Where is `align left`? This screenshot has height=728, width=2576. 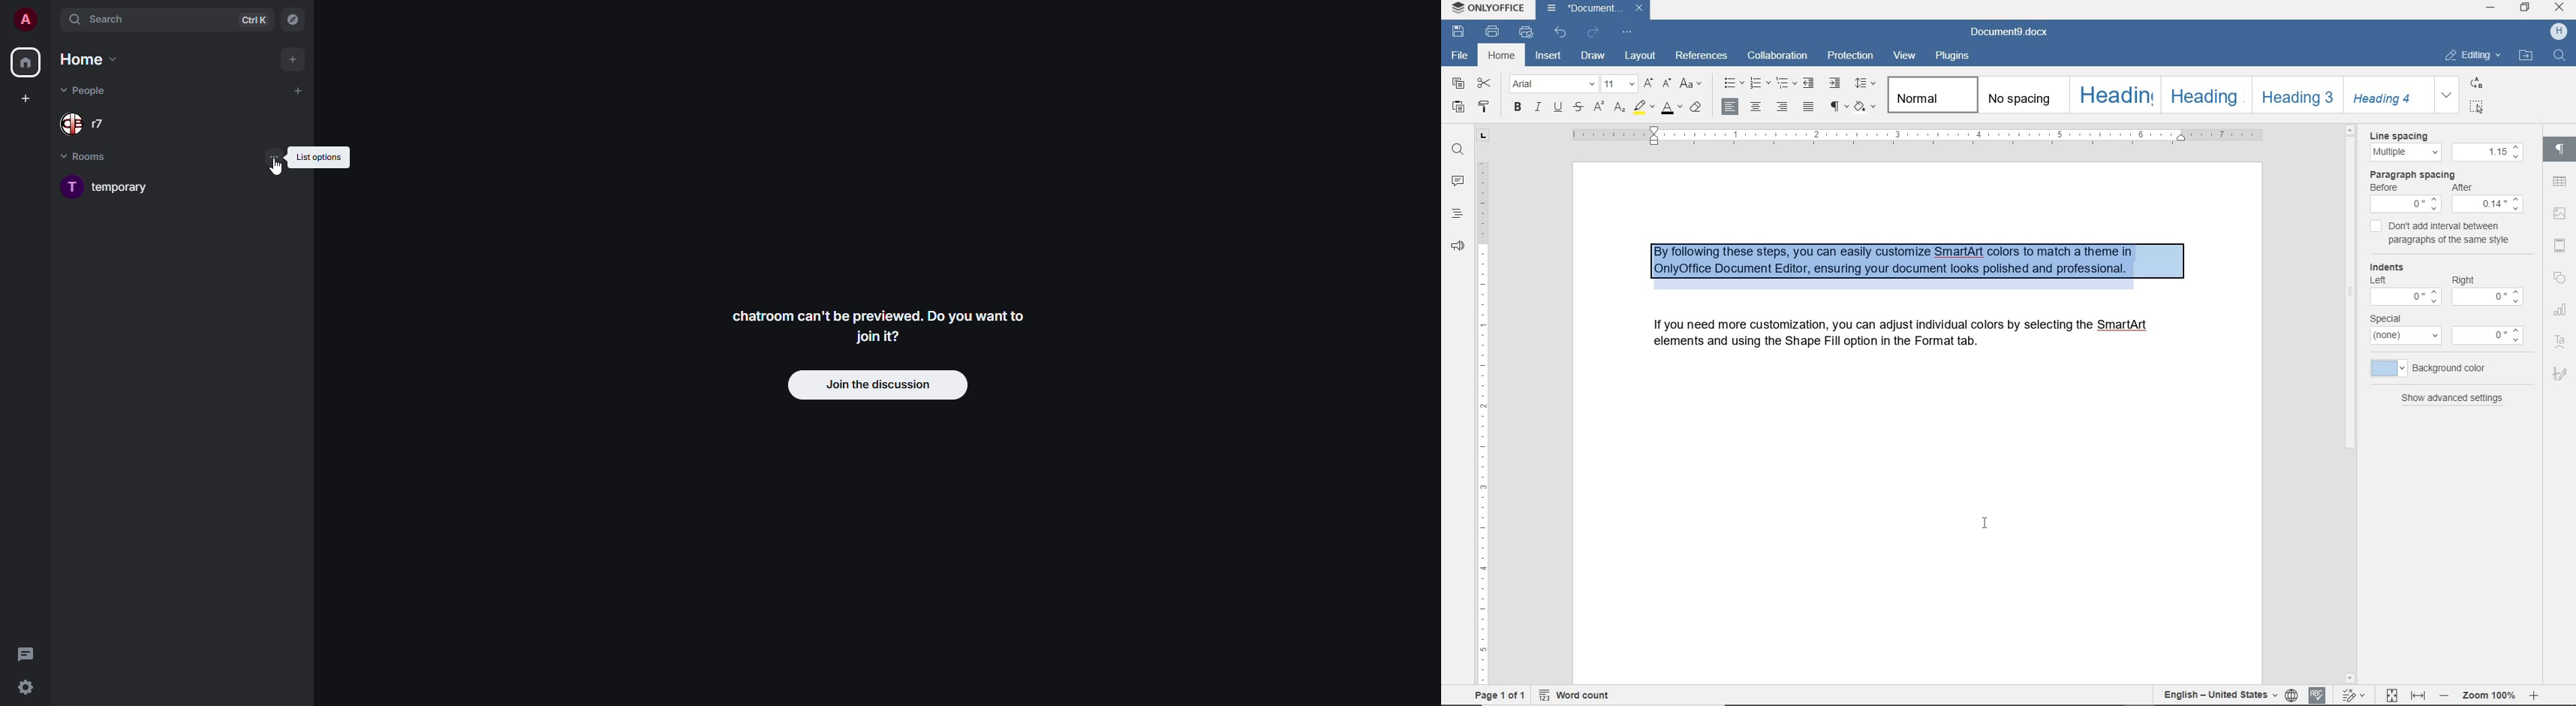 align left is located at coordinates (1731, 105).